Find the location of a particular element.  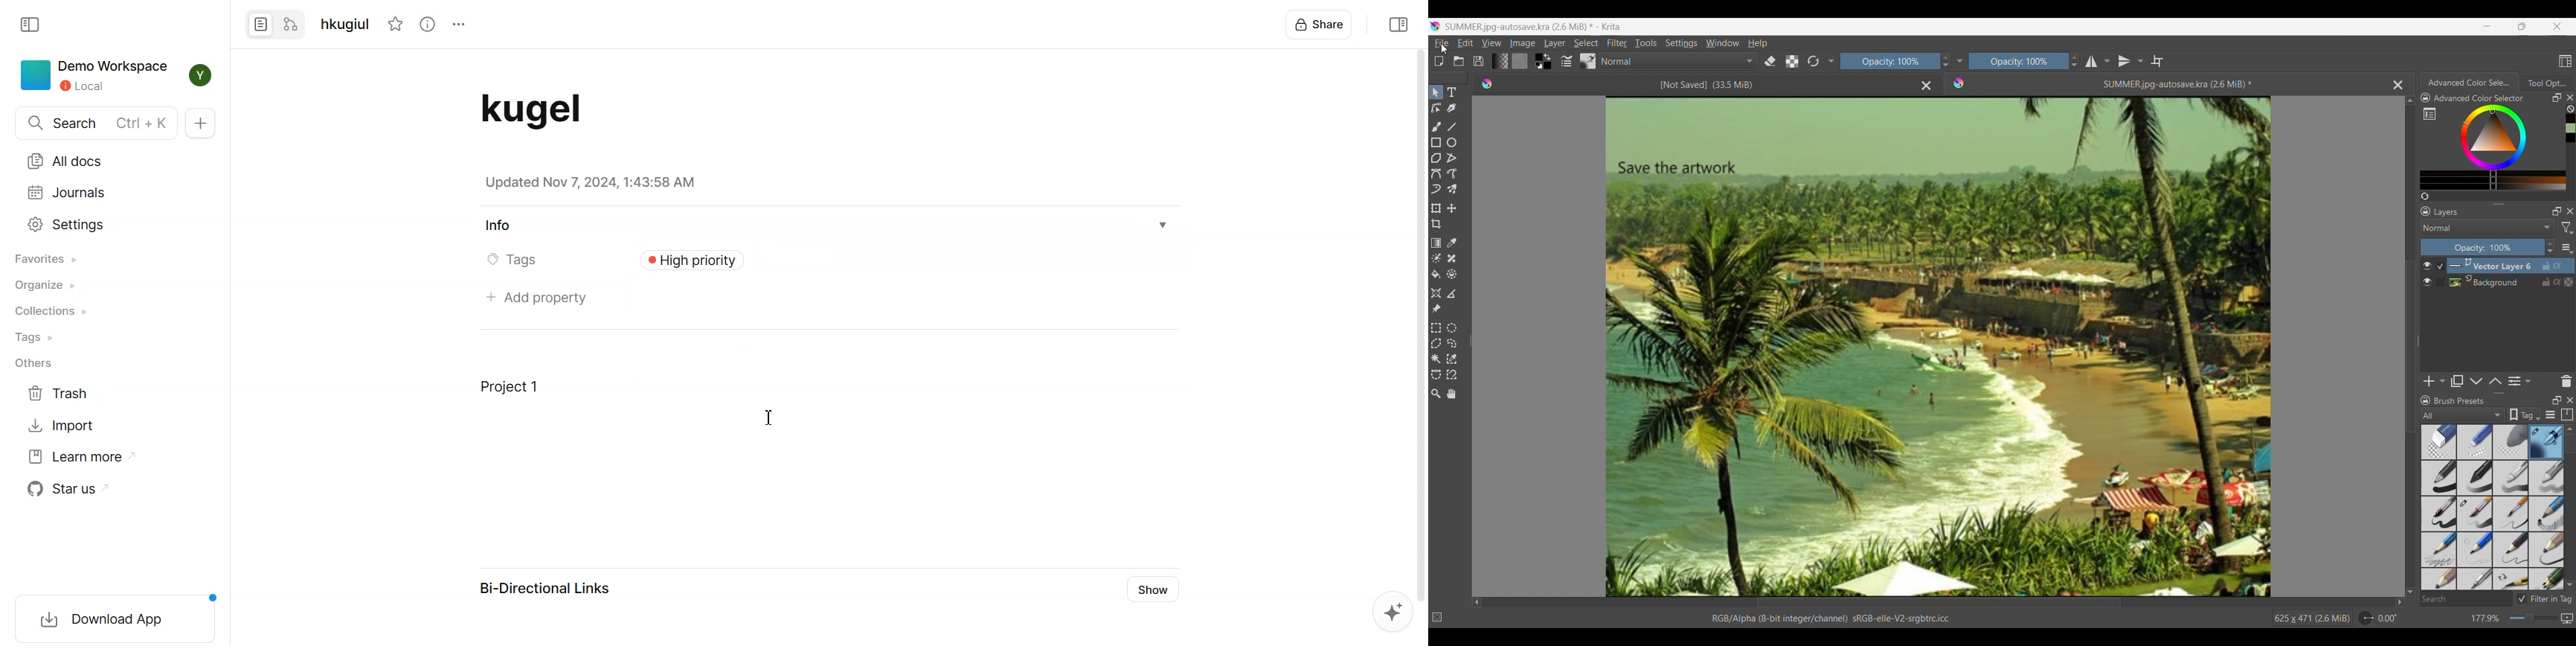

Change width of panels attached to this line is located at coordinates (2417, 358).